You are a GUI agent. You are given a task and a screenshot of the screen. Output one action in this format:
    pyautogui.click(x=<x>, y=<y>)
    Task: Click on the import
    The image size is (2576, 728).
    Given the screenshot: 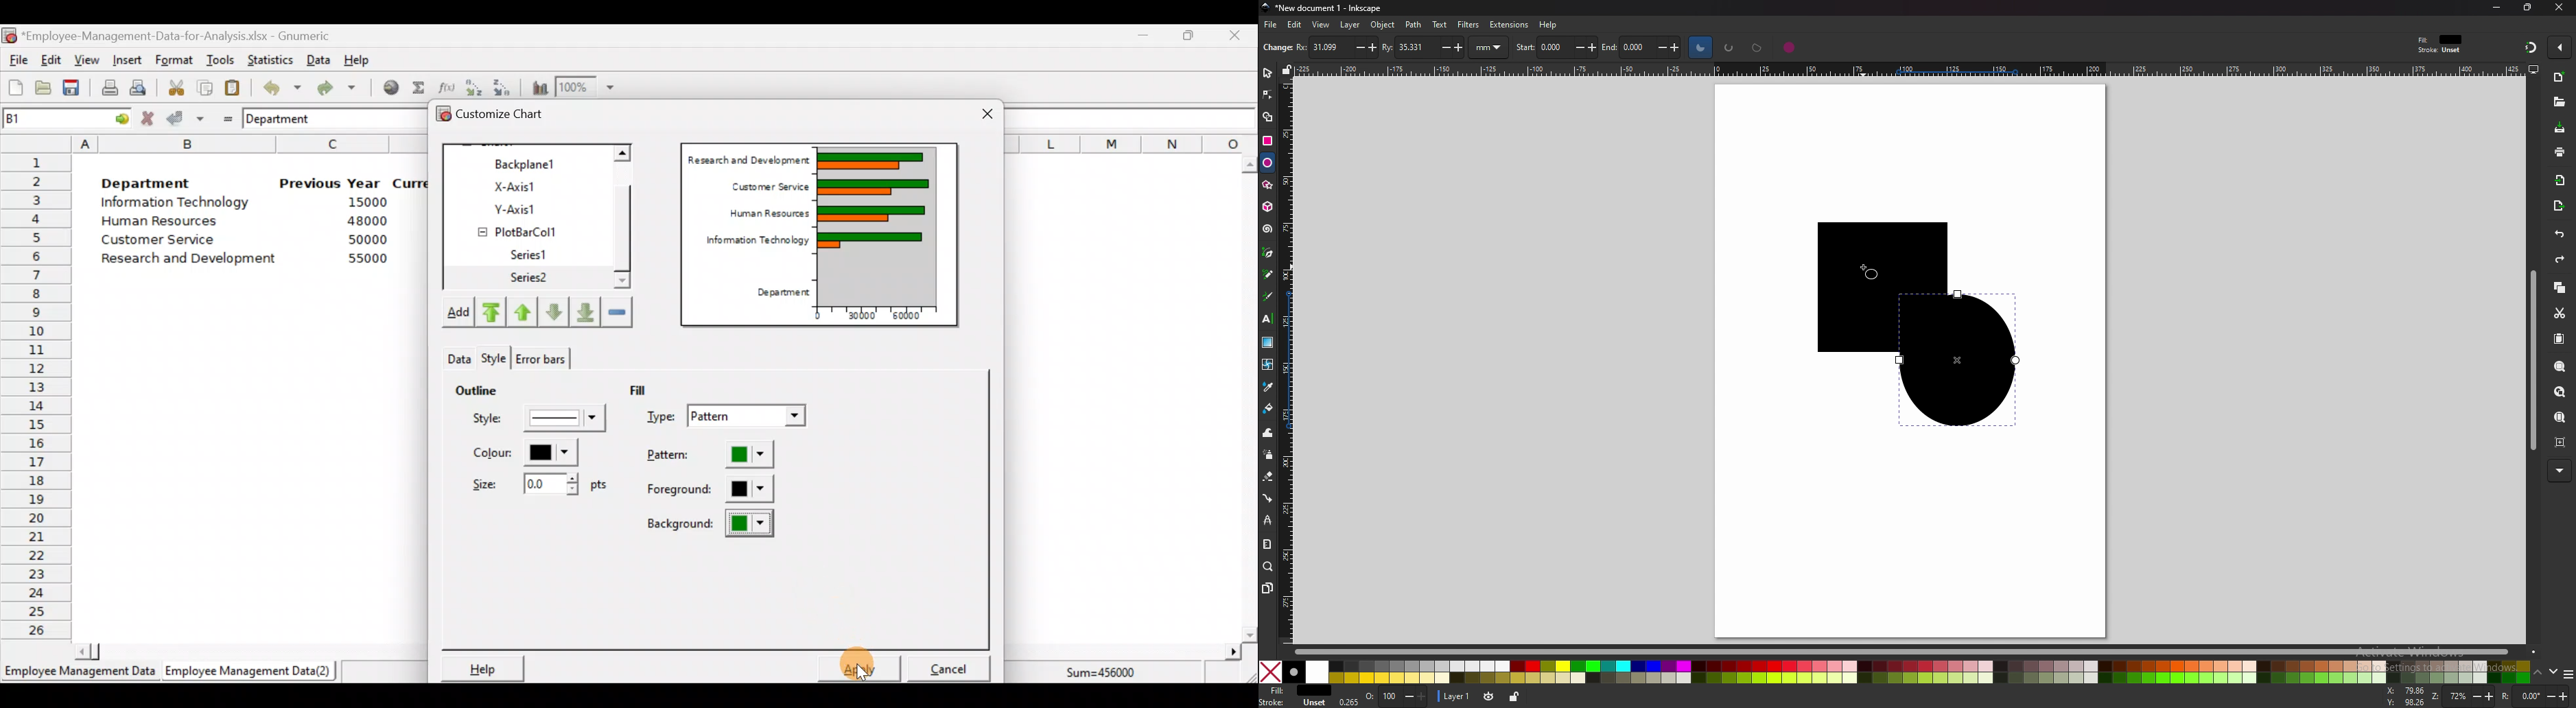 What is the action you would take?
    pyautogui.click(x=2560, y=180)
    